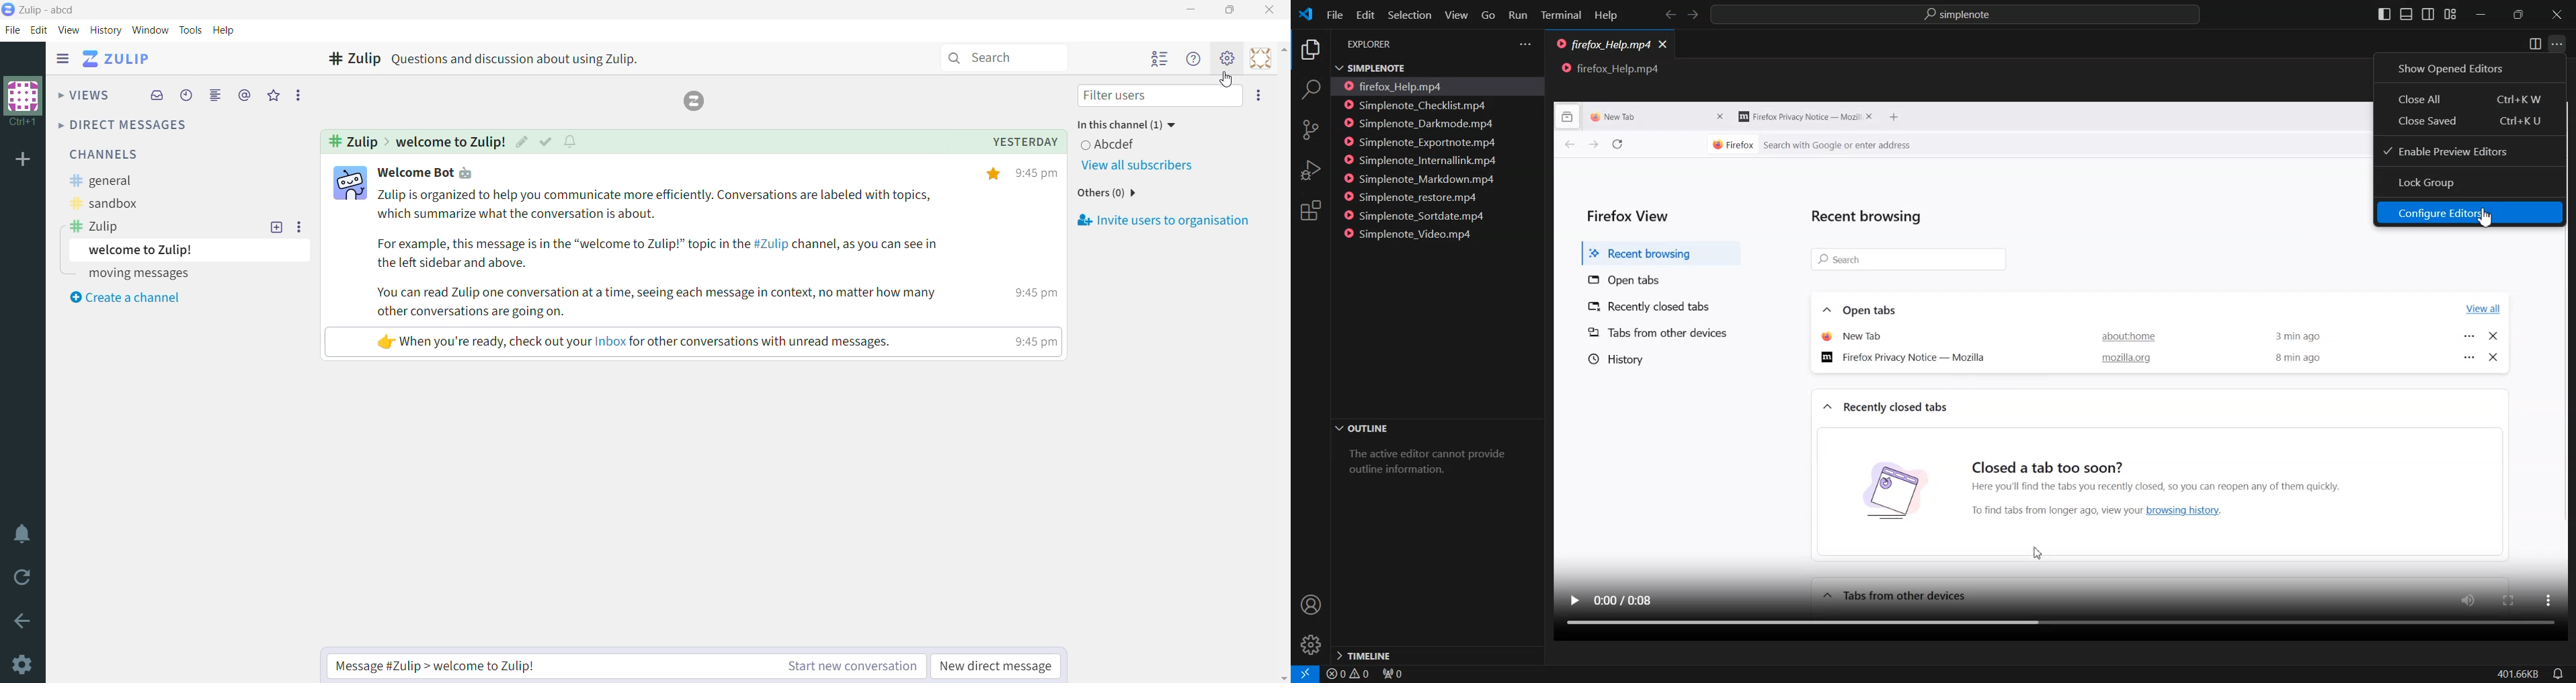 Image resolution: width=2576 pixels, height=700 pixels. I want to click on Main Menu, so click(1228, 58).